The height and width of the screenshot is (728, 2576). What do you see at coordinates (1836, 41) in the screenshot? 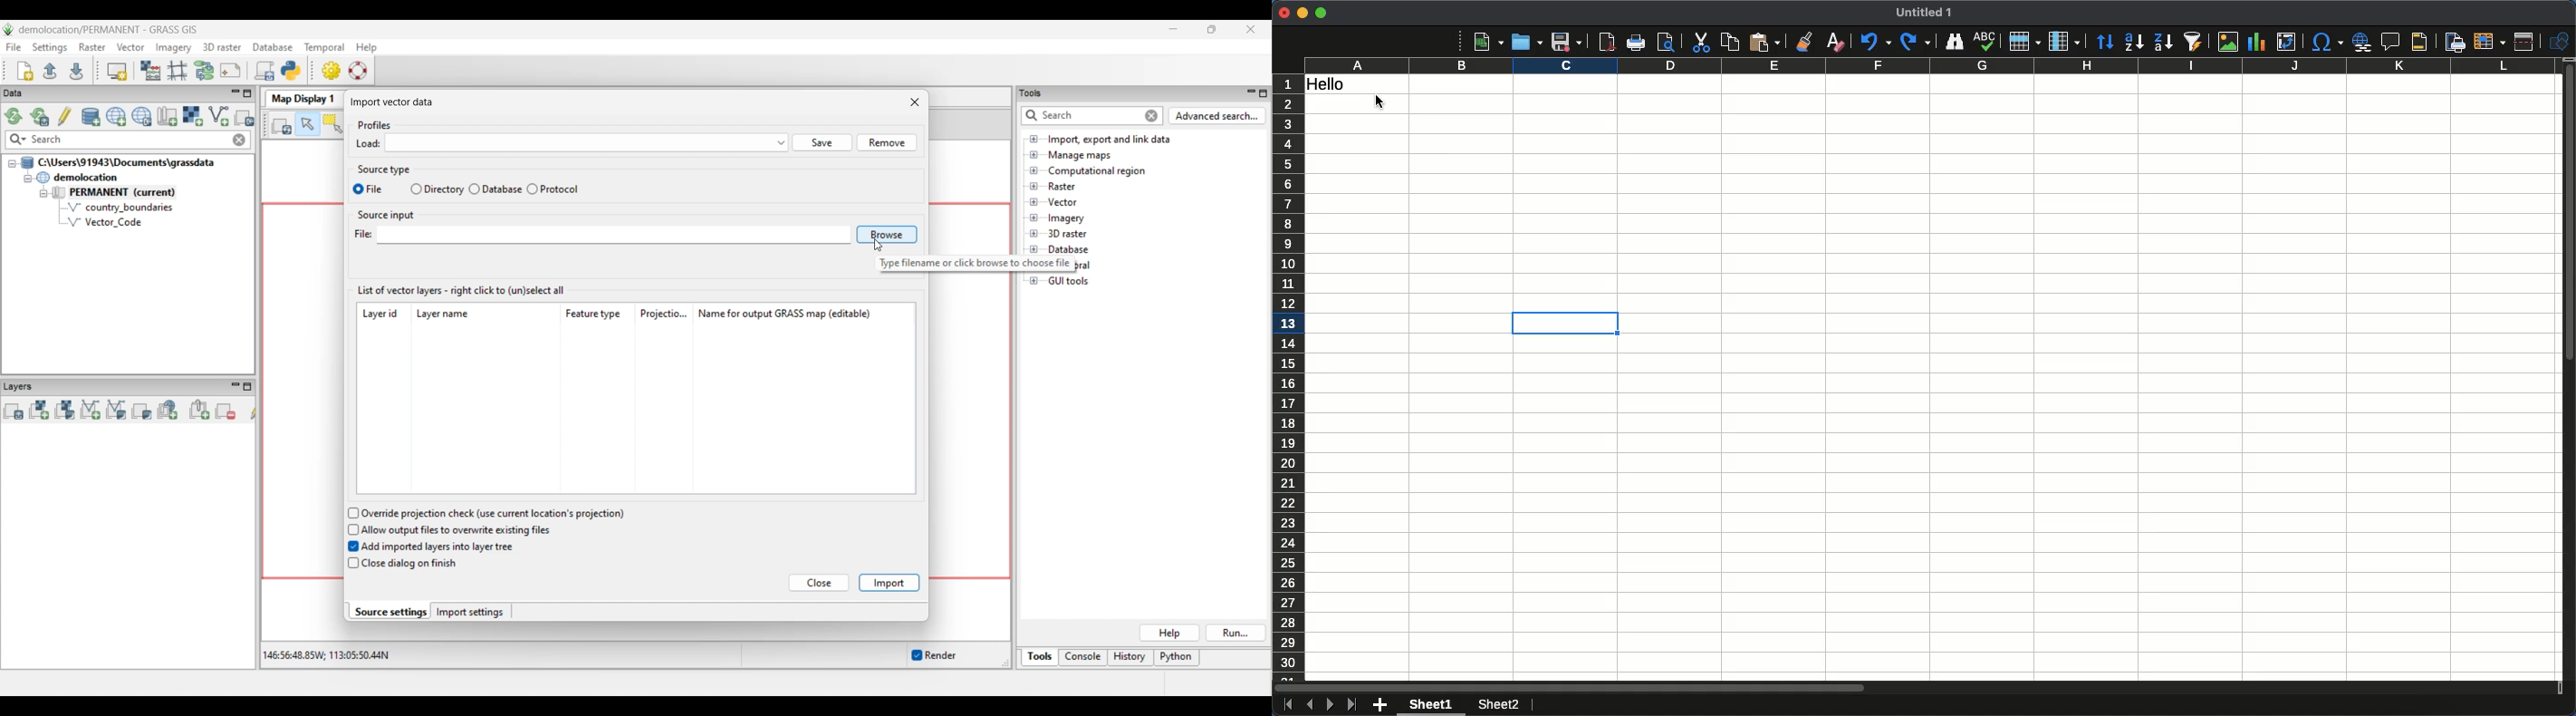
I see `Clear formatting` at bounding box center [1836, 41].